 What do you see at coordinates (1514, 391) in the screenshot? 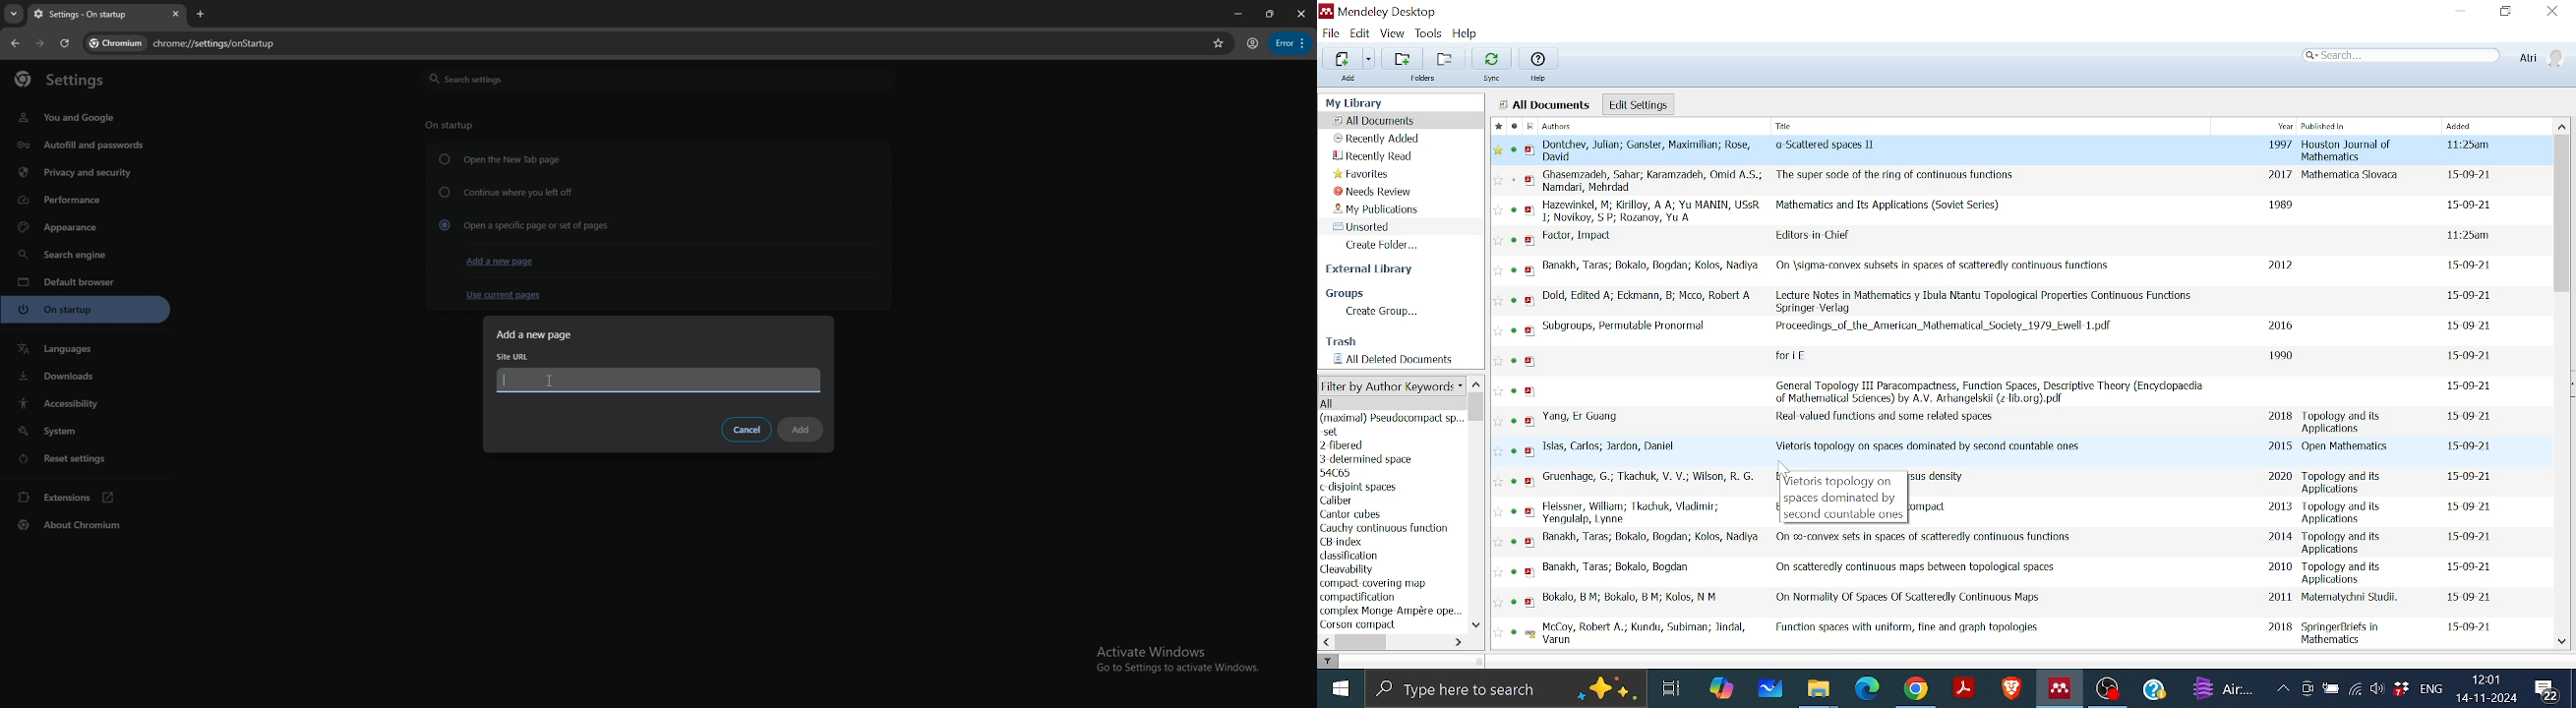
I see `read status` at bounding box center [1514, 391].